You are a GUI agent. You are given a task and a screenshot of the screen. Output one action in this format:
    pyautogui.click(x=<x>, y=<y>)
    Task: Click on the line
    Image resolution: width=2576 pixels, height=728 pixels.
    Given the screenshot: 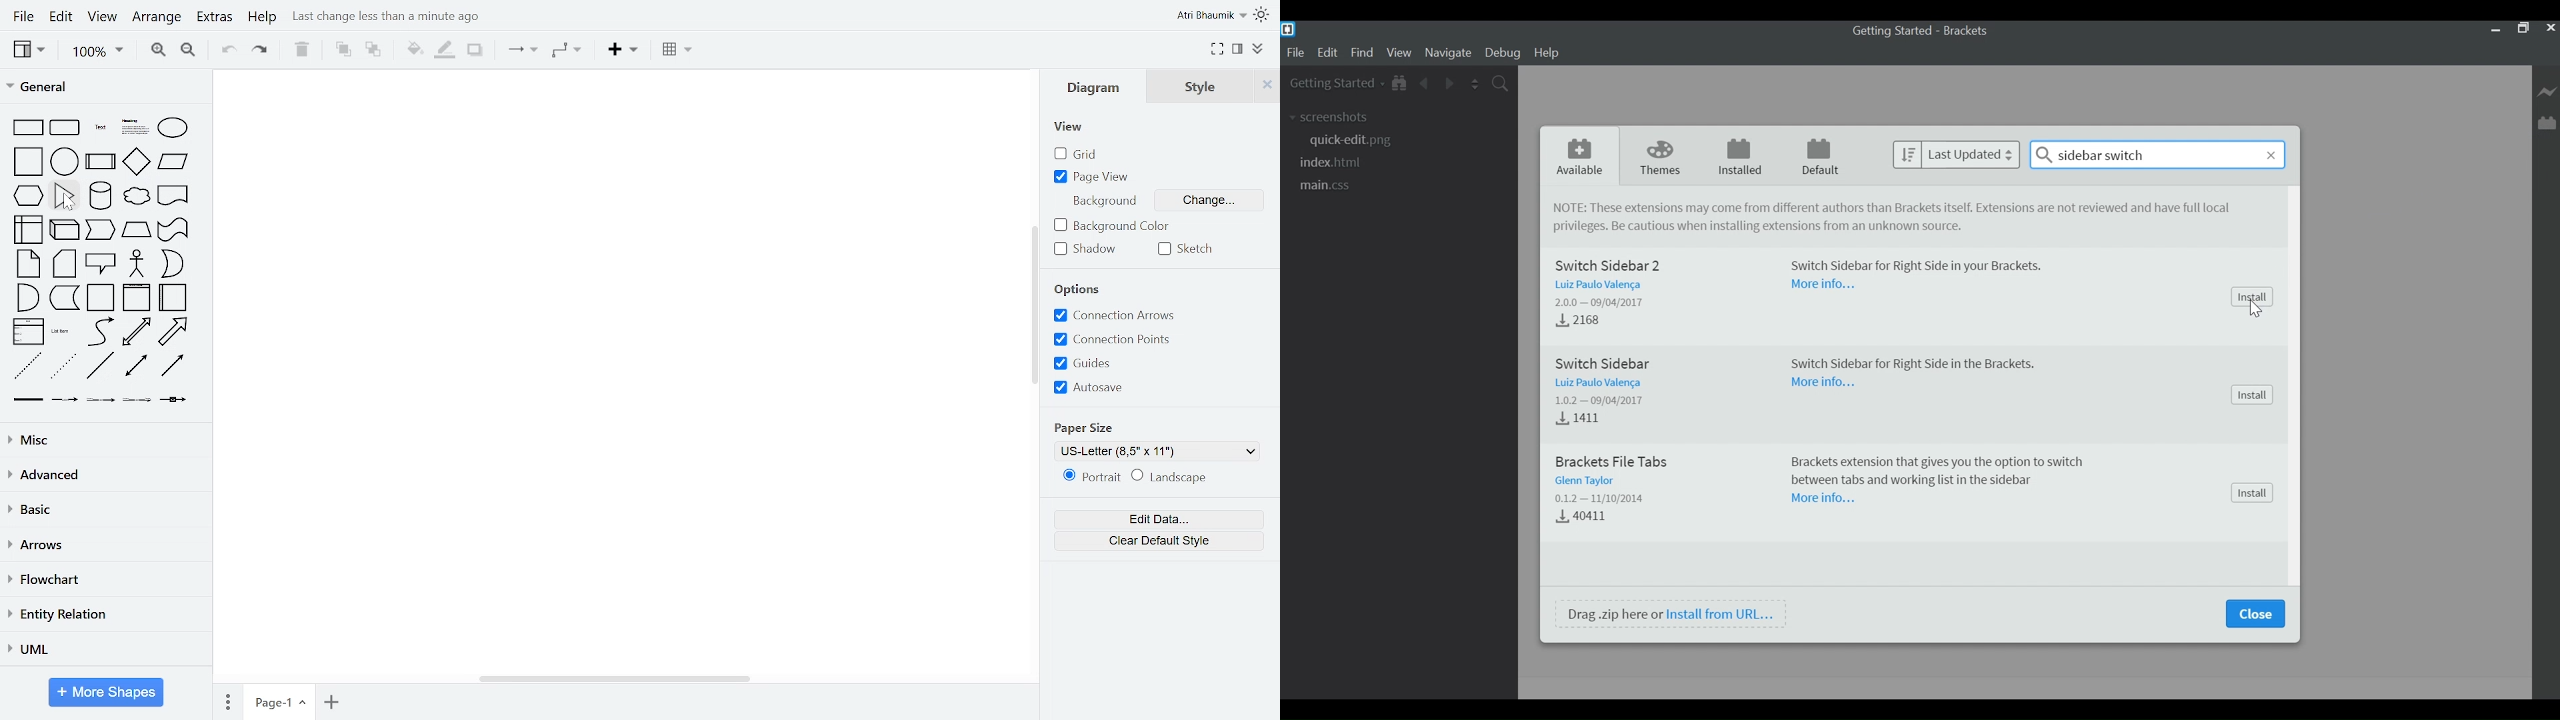 What is the action you would take?
    pyautogui.click(x=100, y=368)
    